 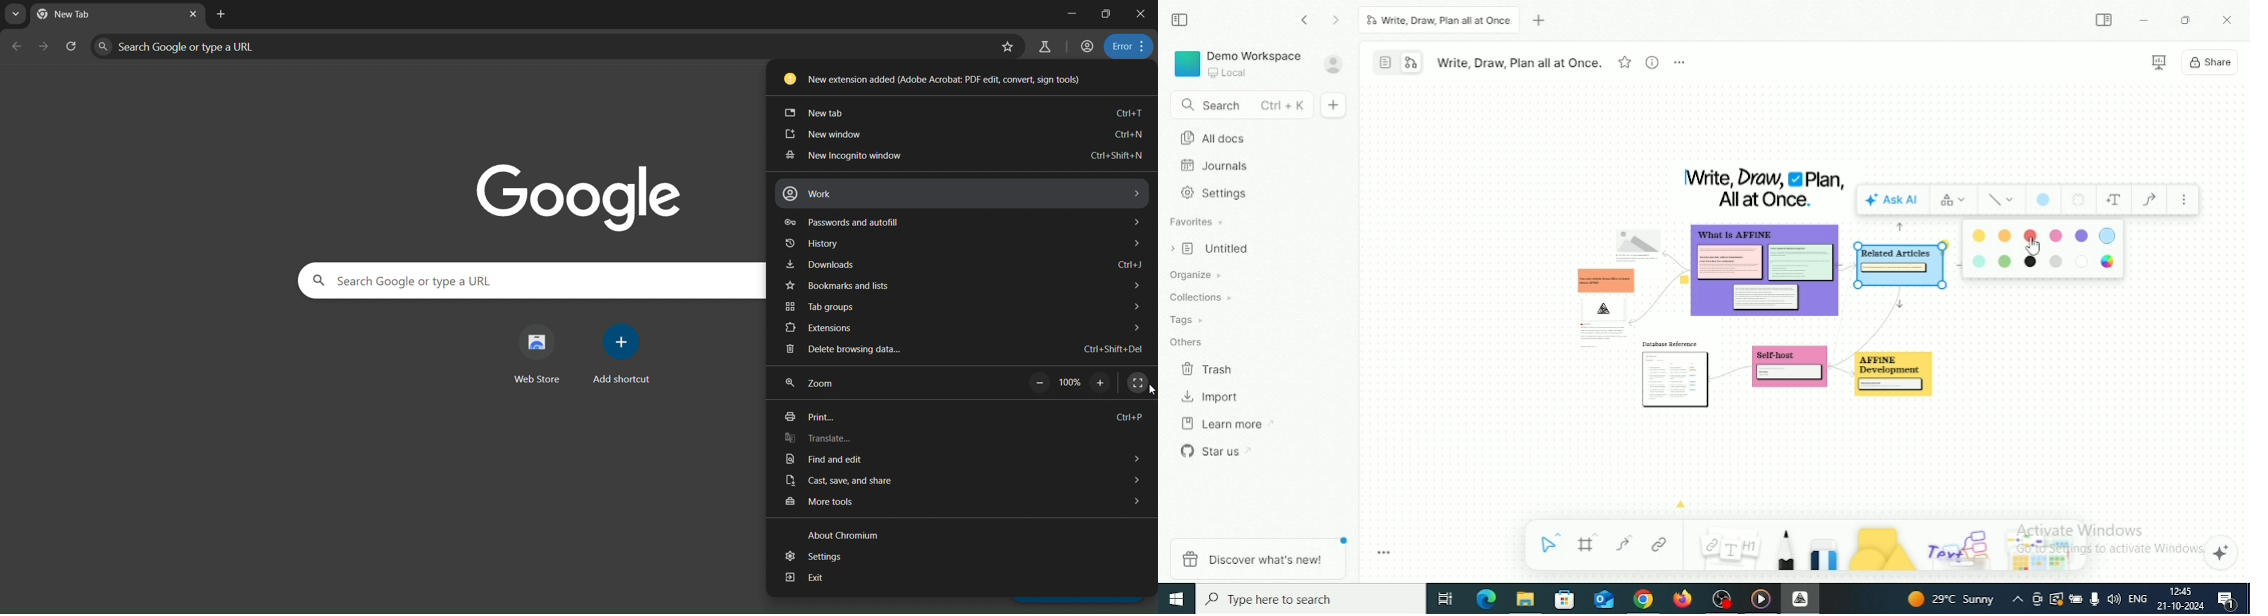 What do you see at coordinates (2029, 263) in the screenshot?
I see `Black` at bounding box center [2029, 263].